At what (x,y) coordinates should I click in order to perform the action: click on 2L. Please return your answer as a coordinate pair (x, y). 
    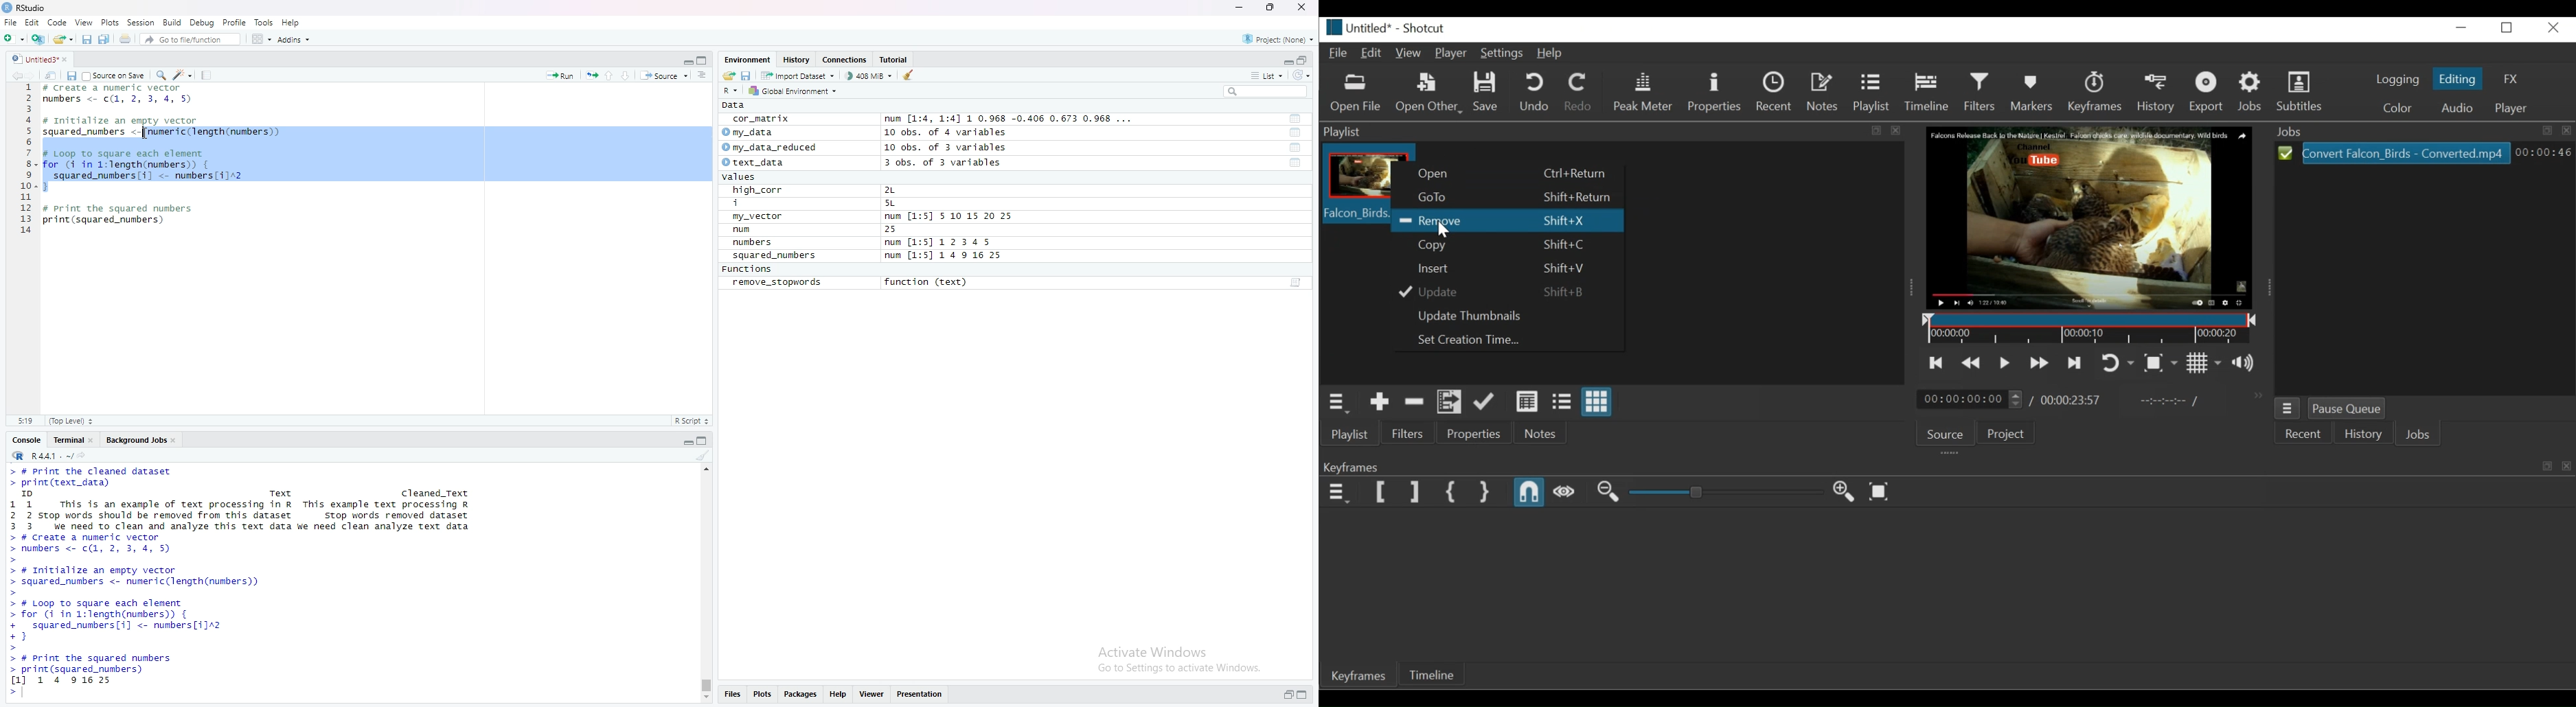
    Looking at the image, I should click on (898, 190).